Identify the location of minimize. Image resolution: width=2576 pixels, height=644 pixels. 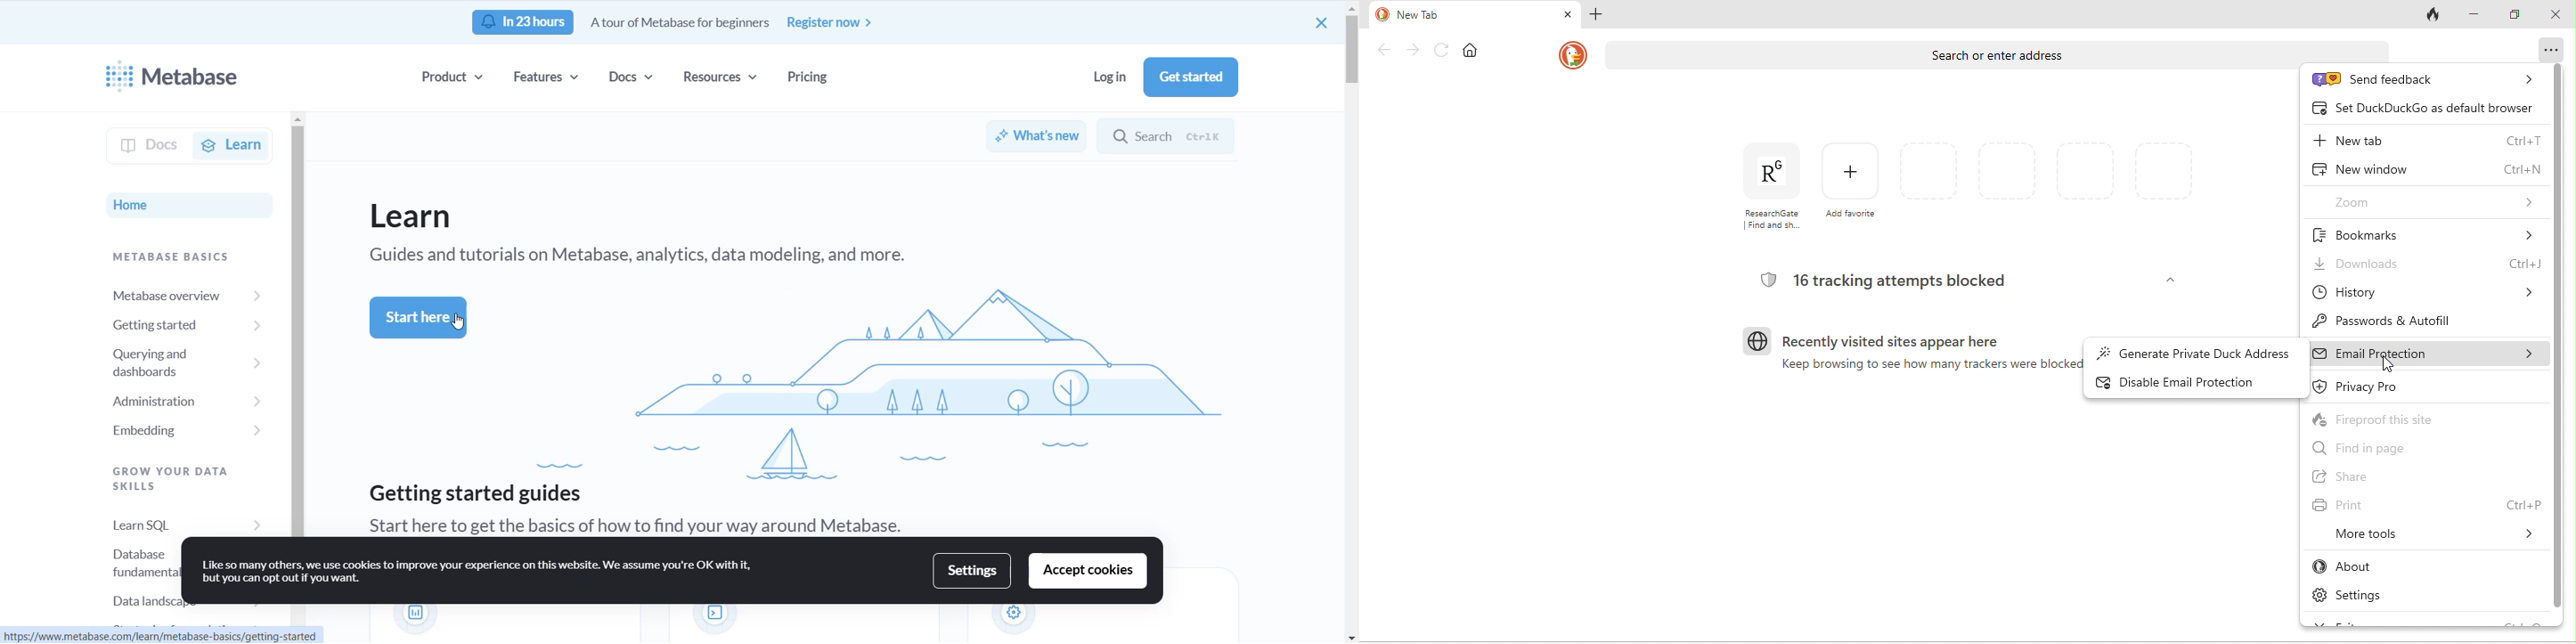
(2481, 15).